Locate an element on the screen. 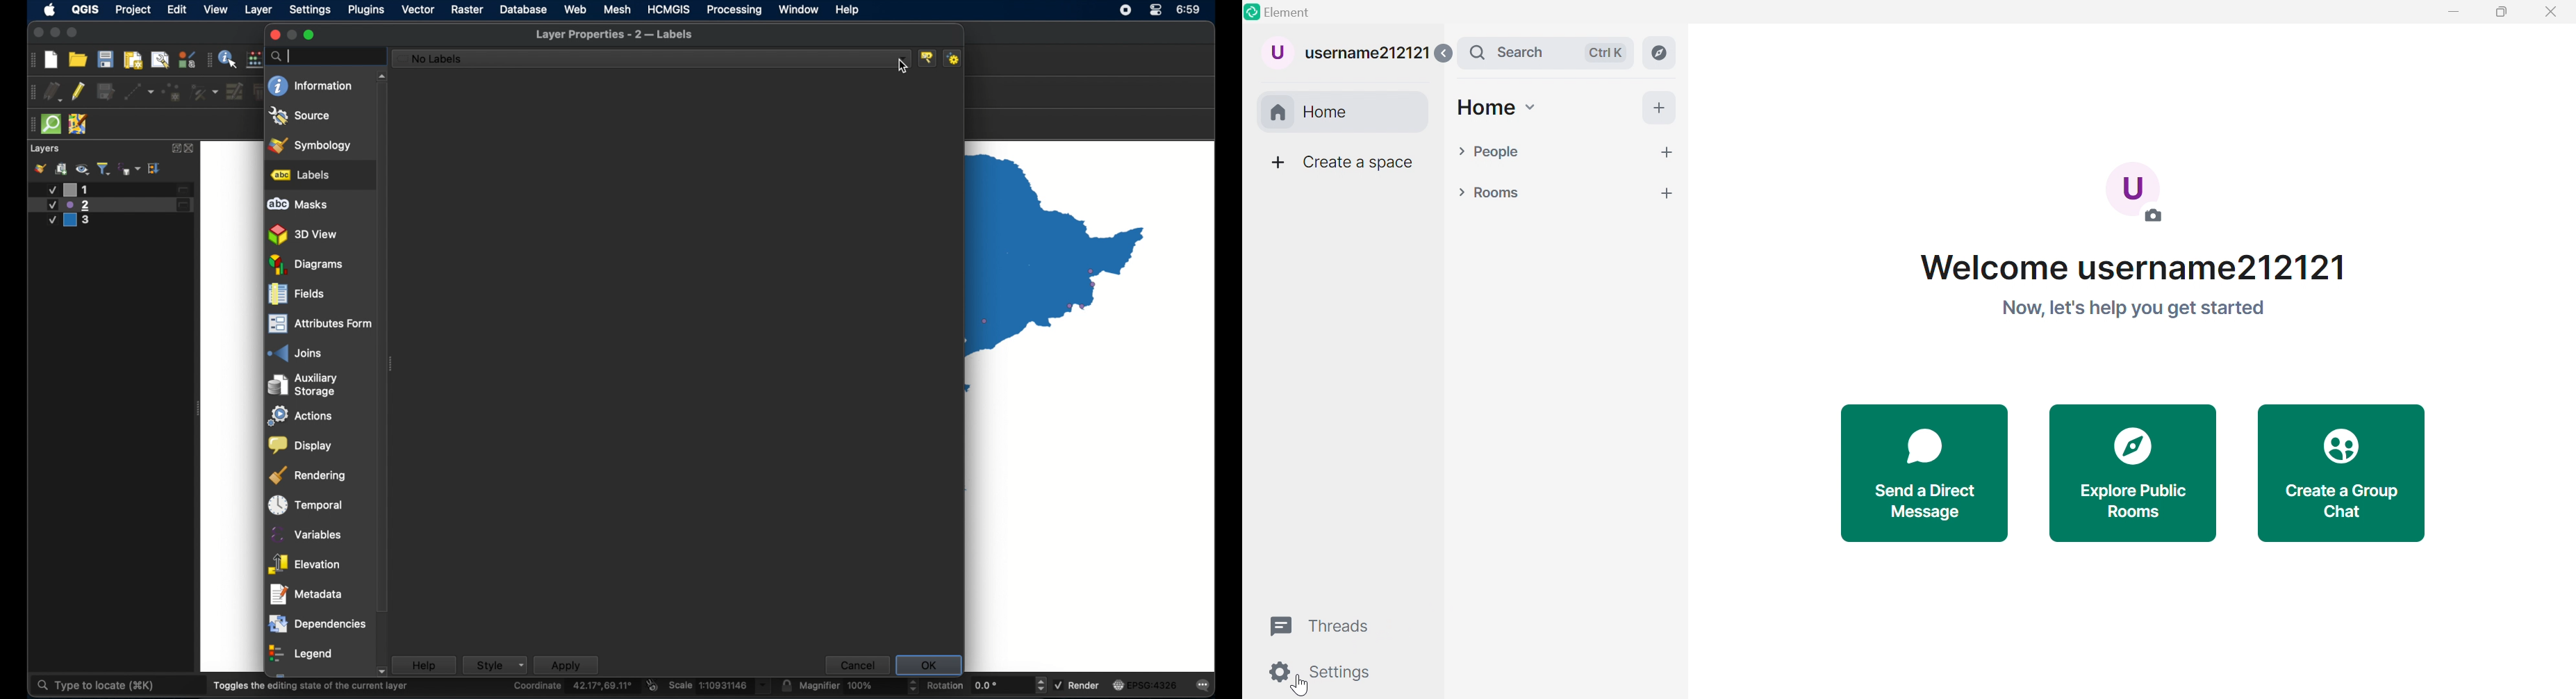 This screenshot has height=700, width=2576. rotation is located at coordinates (987, 684).